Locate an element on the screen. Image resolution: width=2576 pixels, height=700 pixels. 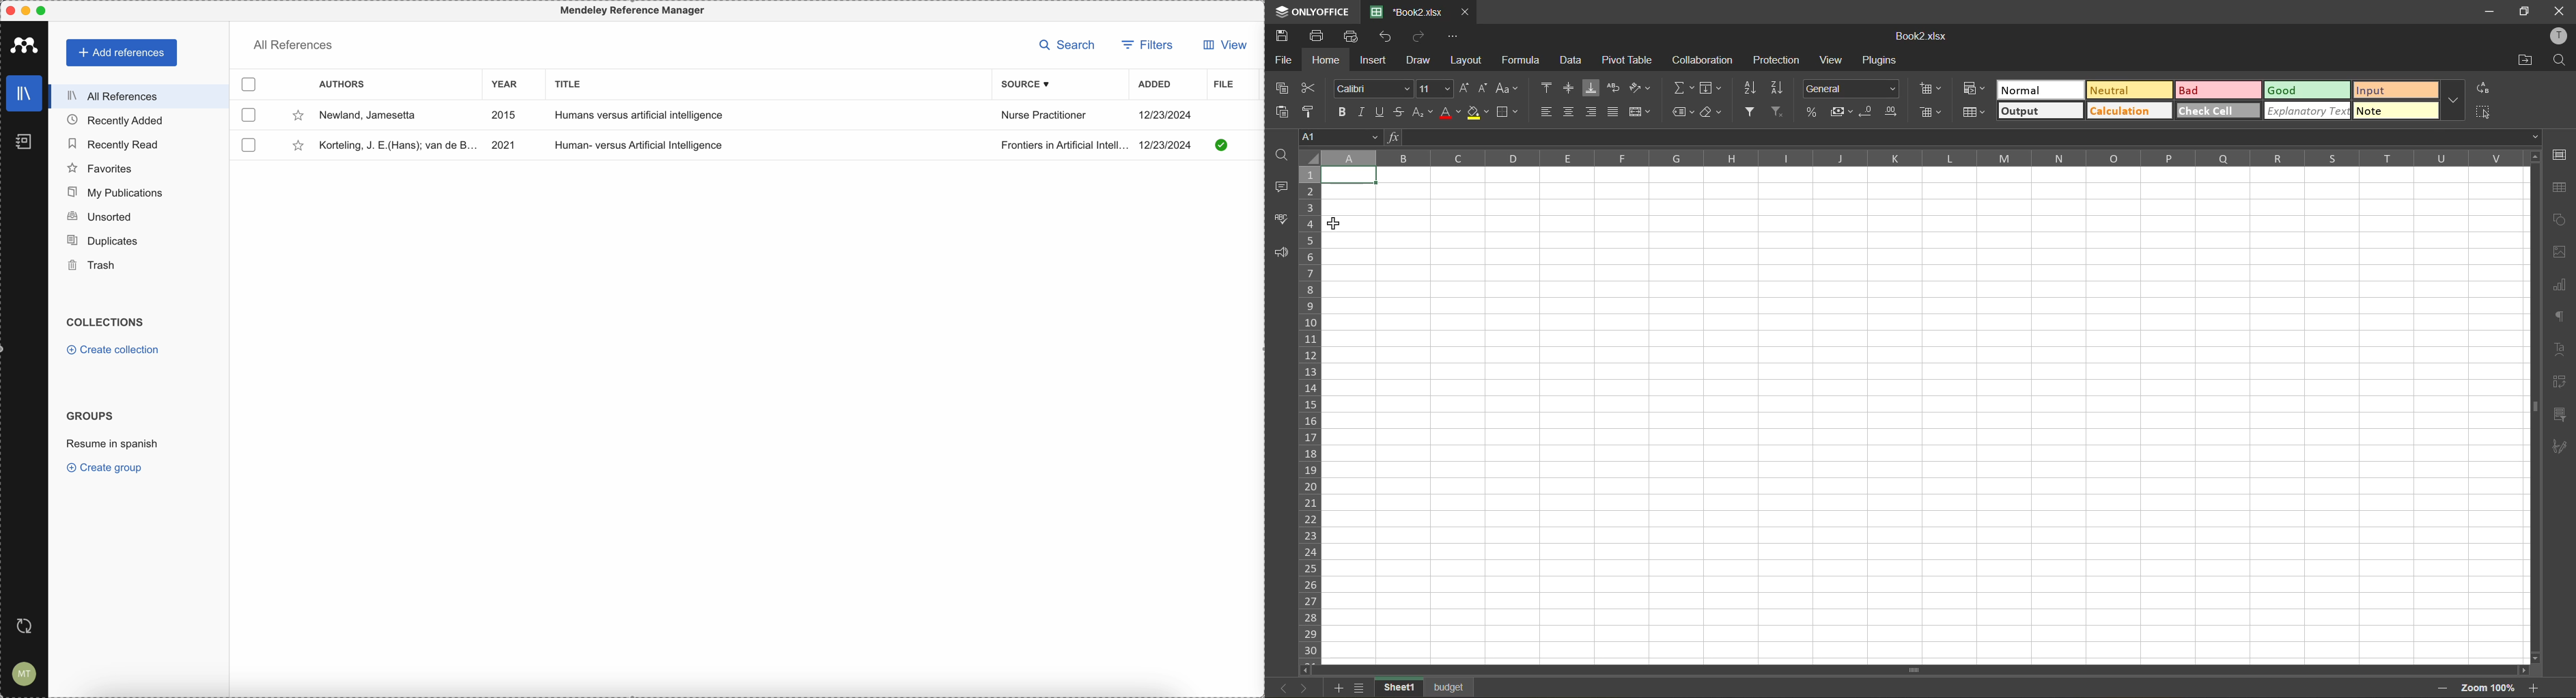
more options is located at coordinates (2453, 101).